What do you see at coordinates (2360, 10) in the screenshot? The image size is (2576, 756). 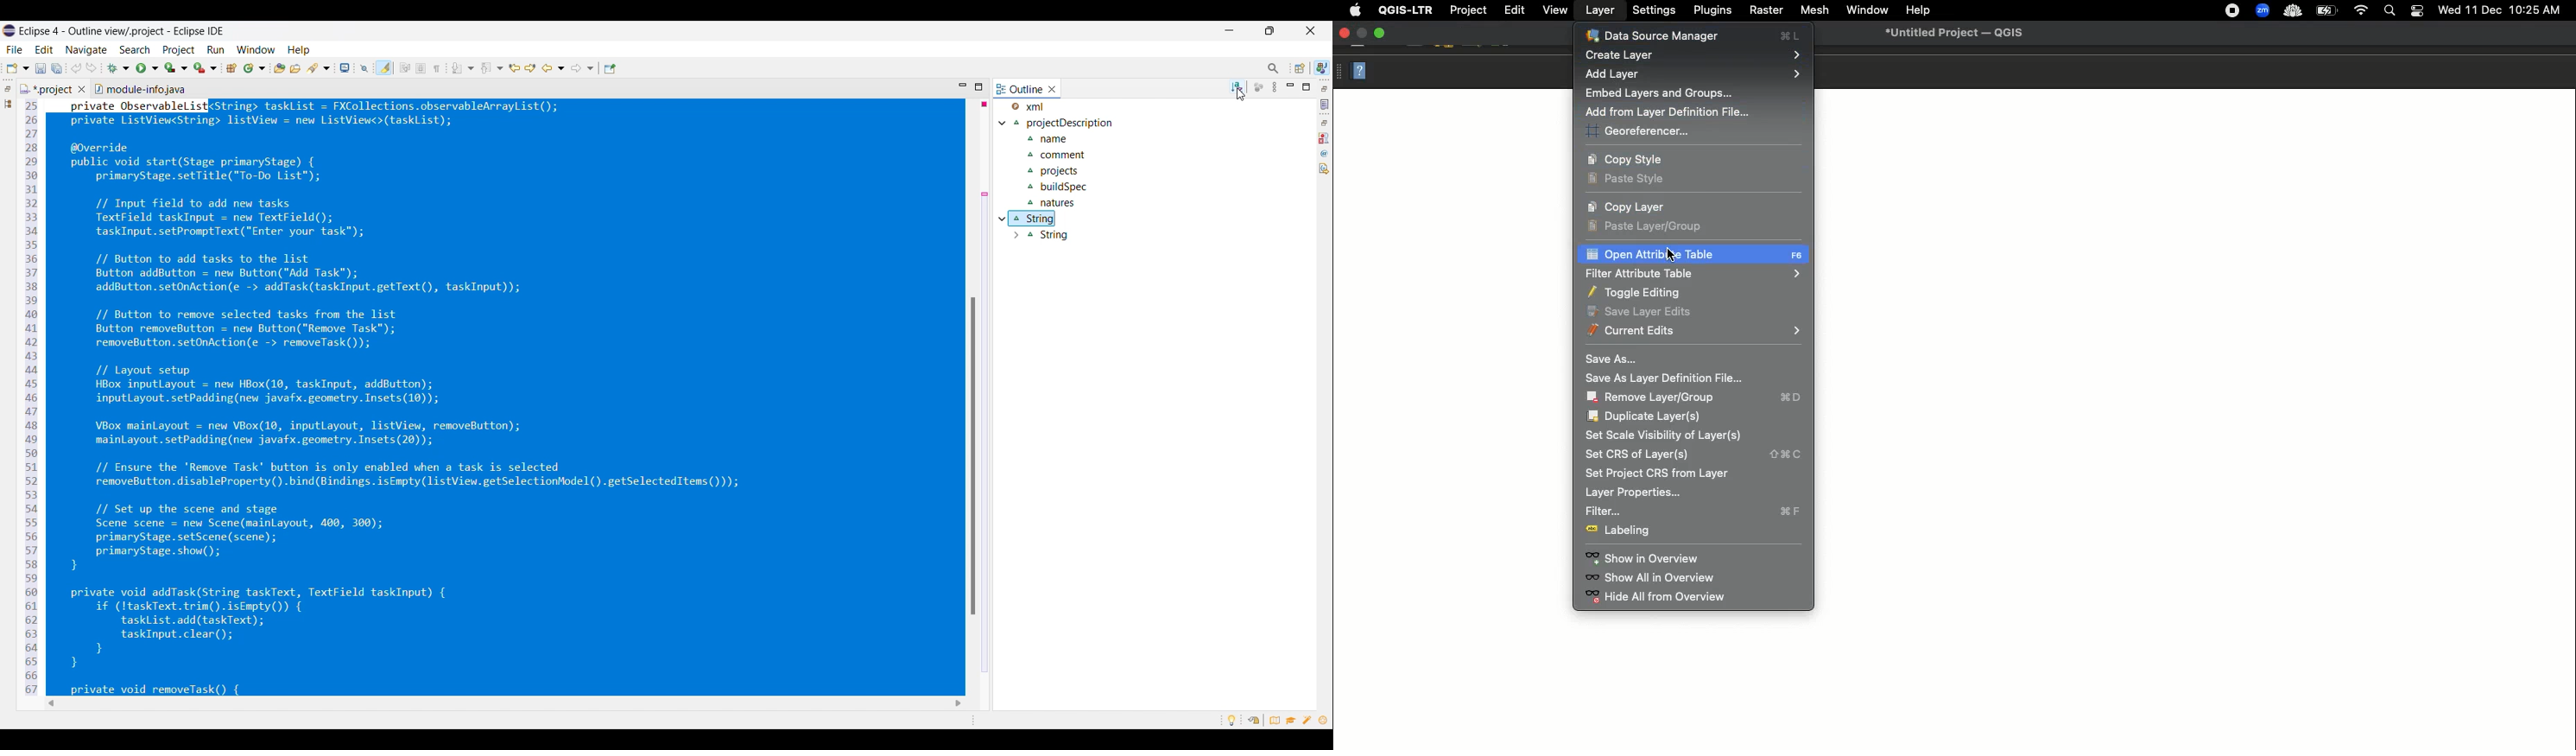 I see `Internet` at bounding box center [2360, 10].